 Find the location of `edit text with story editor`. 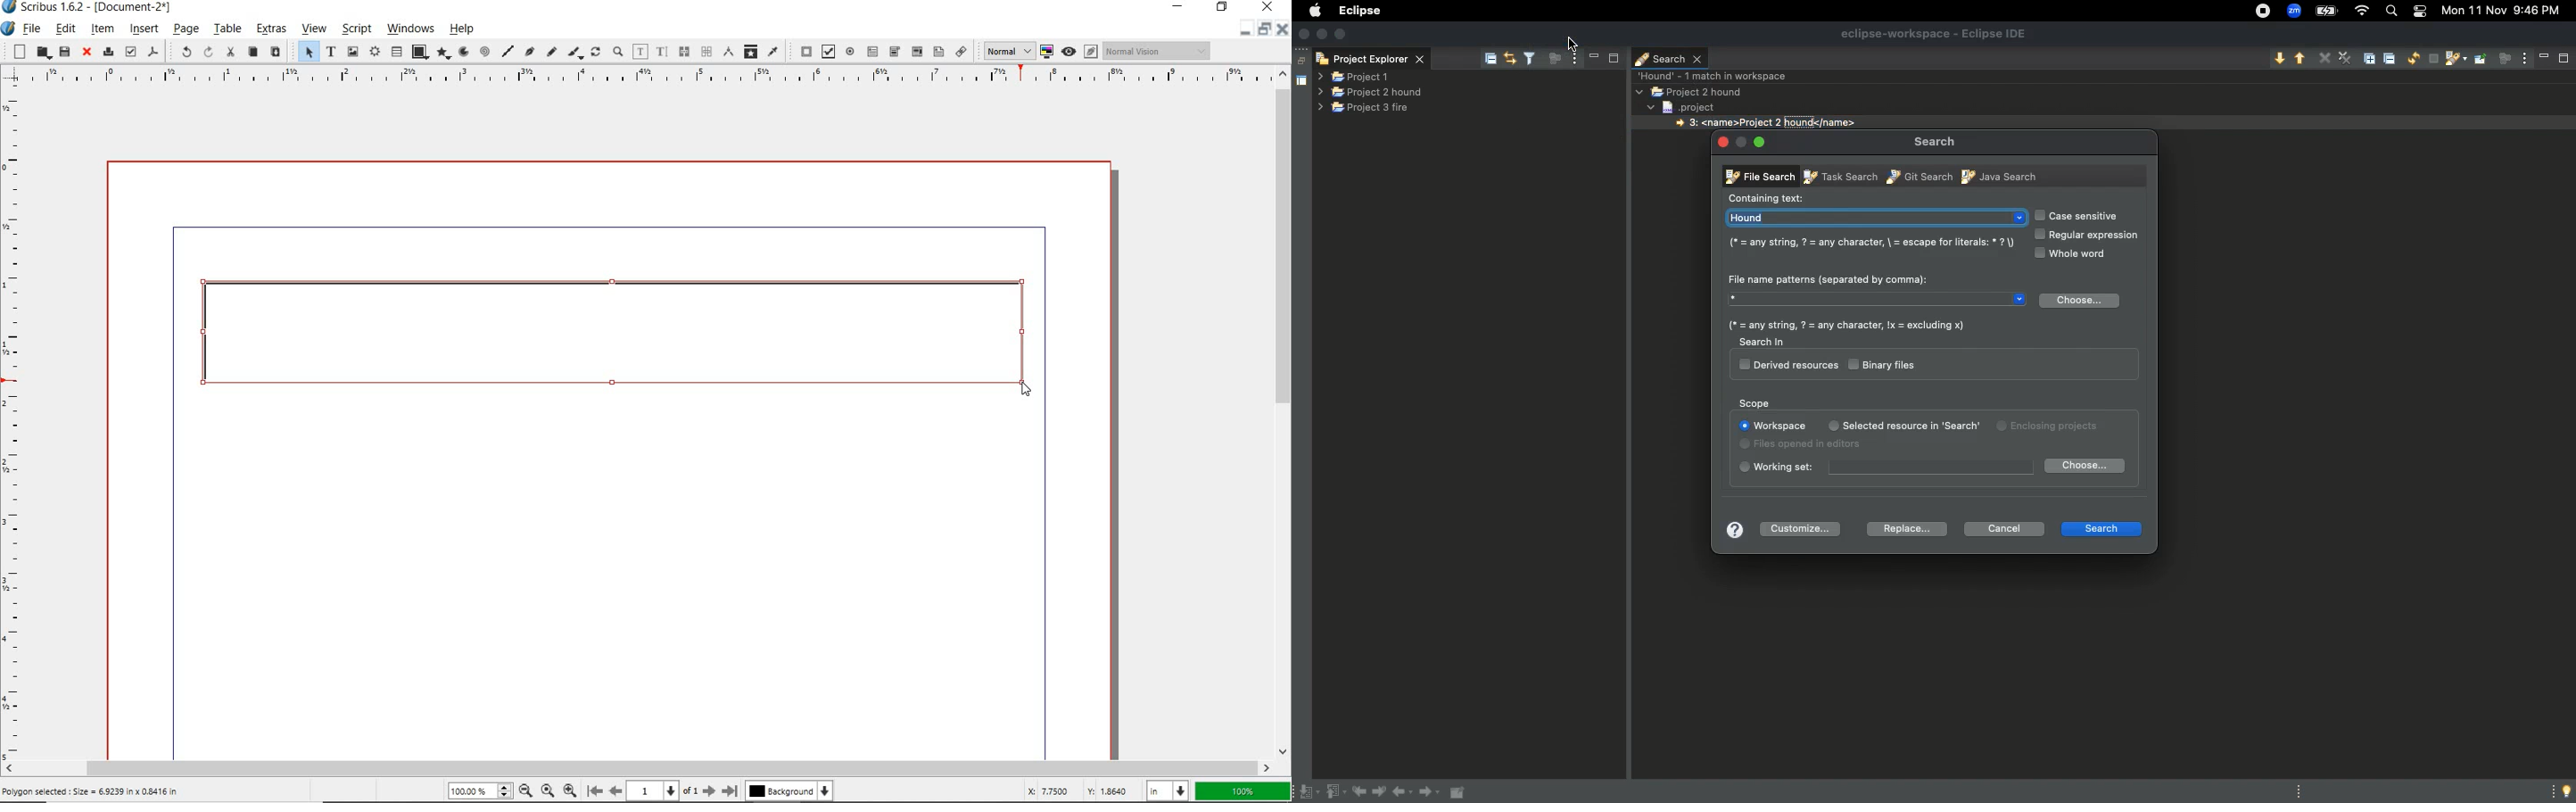

edit text with story editor is located at coordinates (662, 52).